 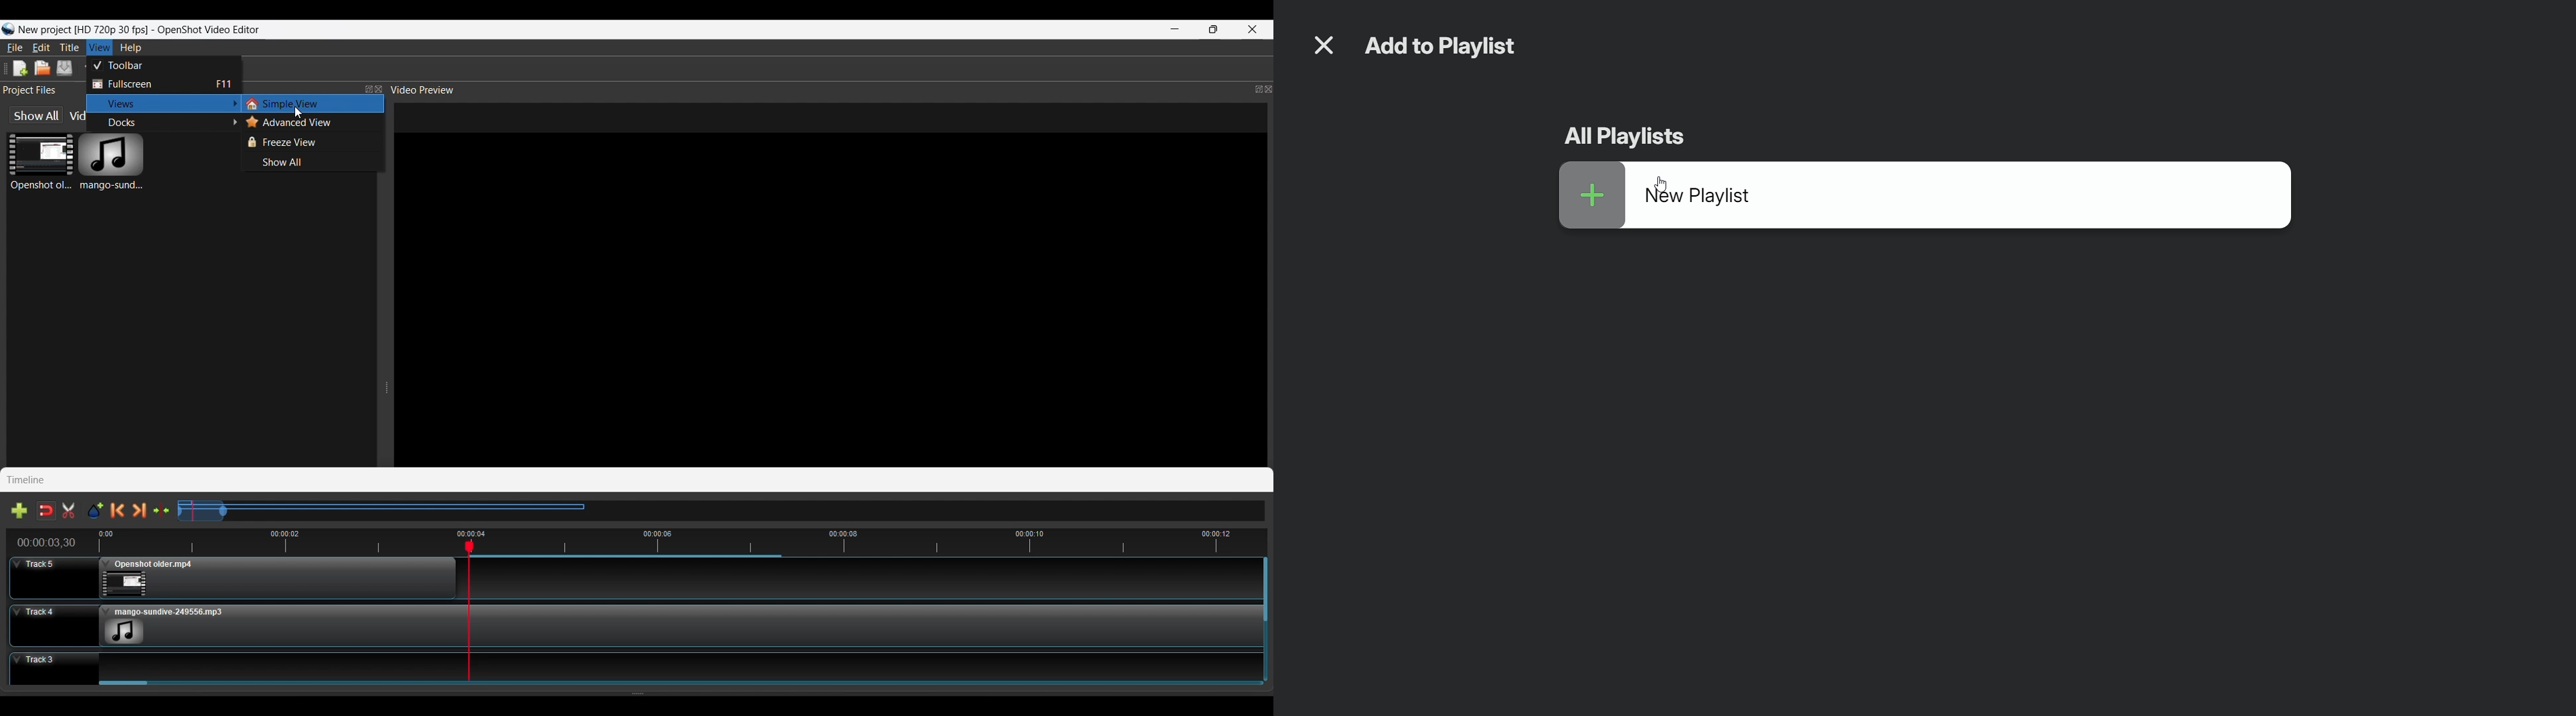 I want to click on Slider, so click(x=720, y=511).